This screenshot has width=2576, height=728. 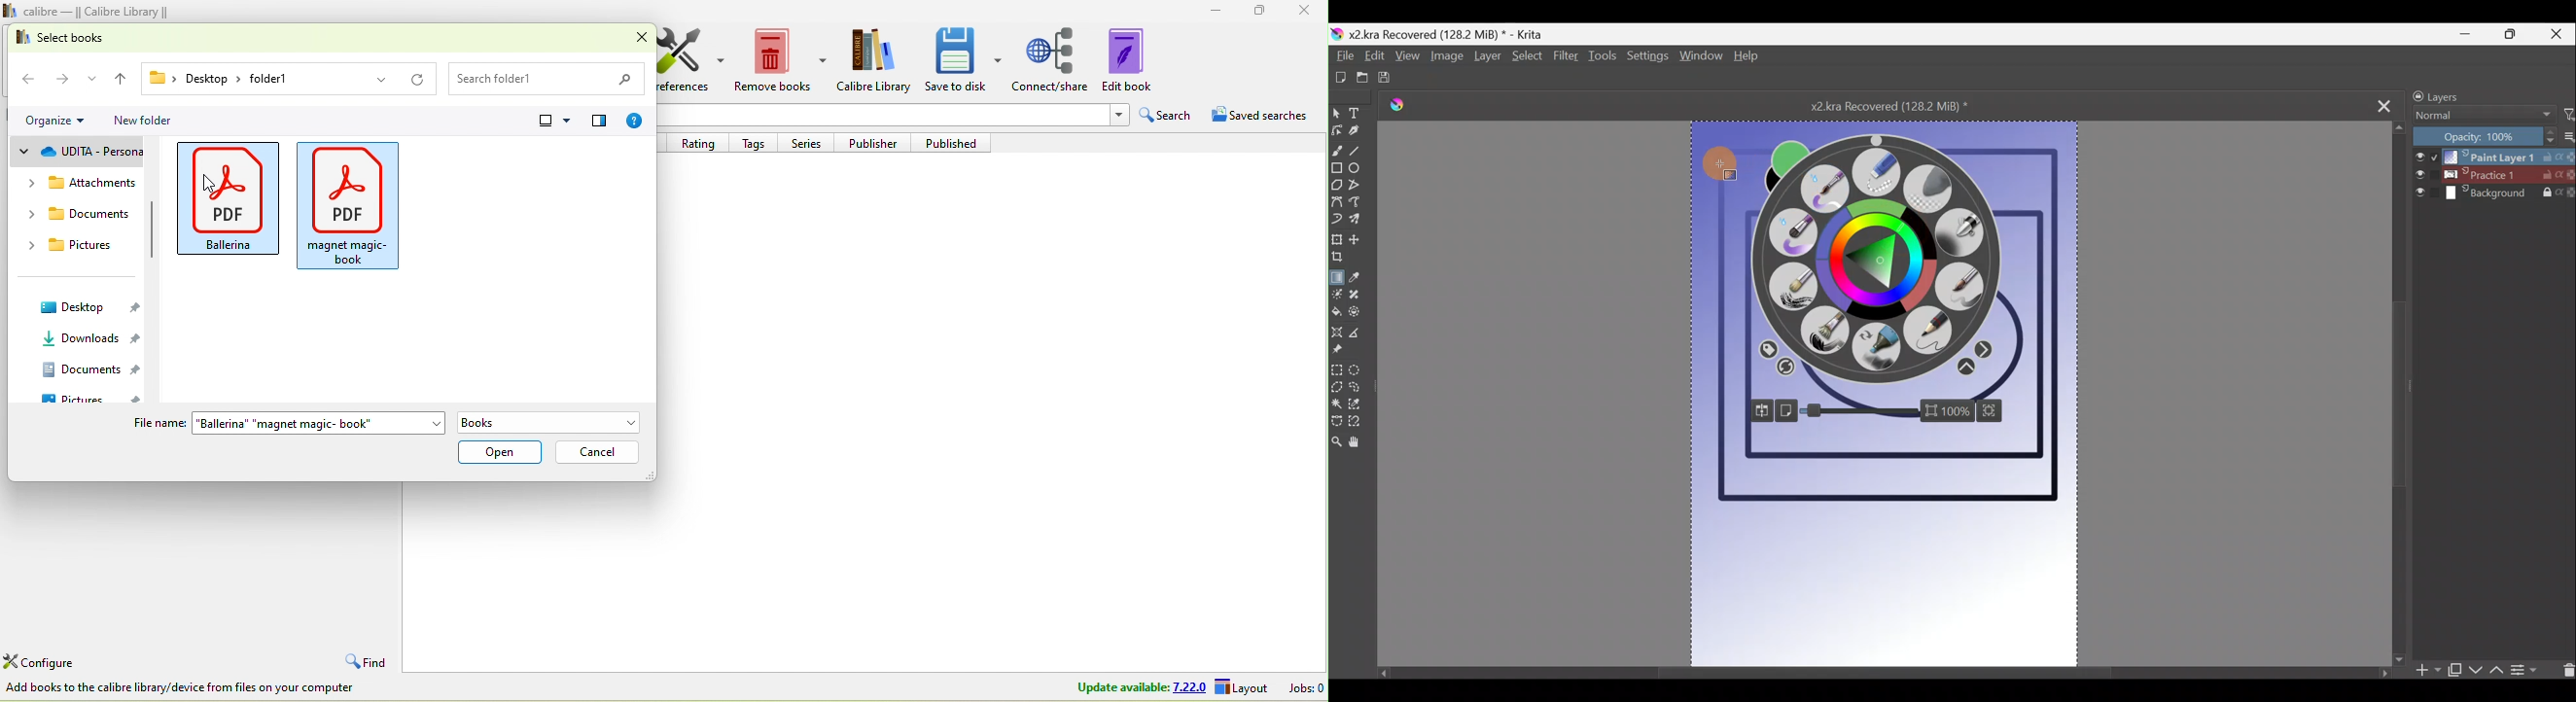 What do you see at coordinates (1362, 315) in the screenshot?
I see `Enclose & fill tool` at bounding box center [1362, 315].